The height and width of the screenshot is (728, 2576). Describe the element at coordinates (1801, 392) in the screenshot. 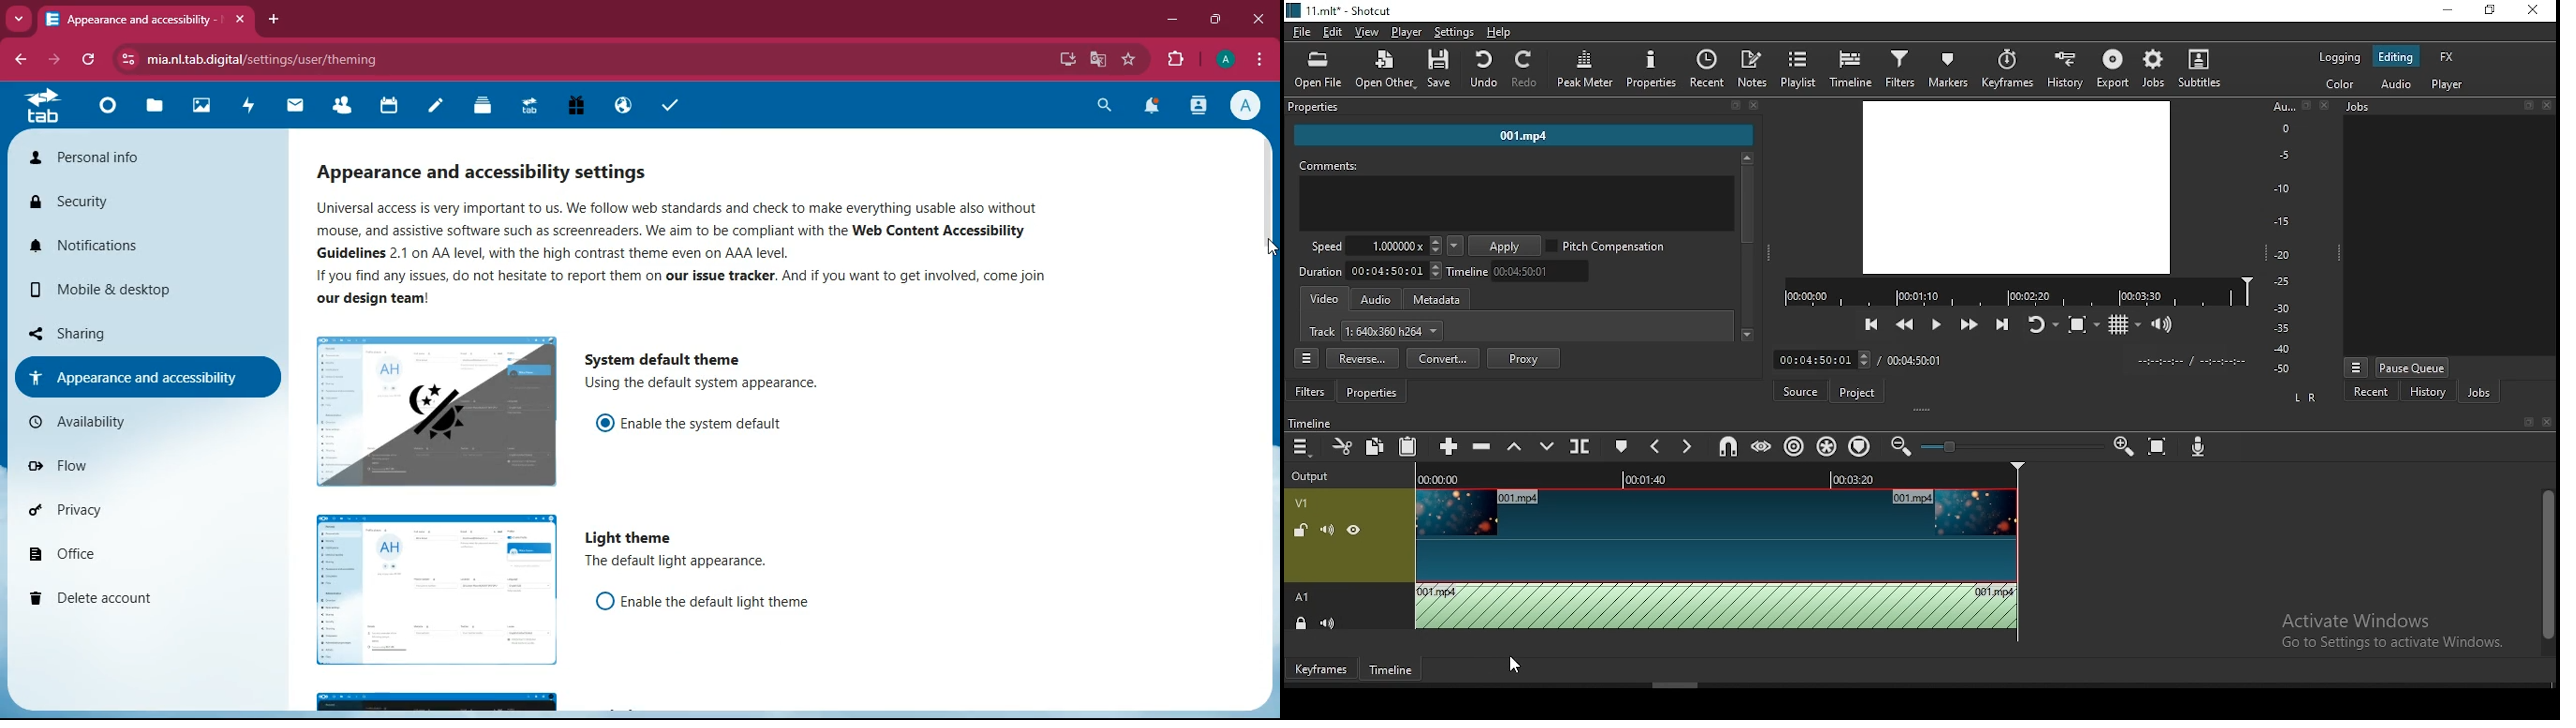

I see `source` at that location.